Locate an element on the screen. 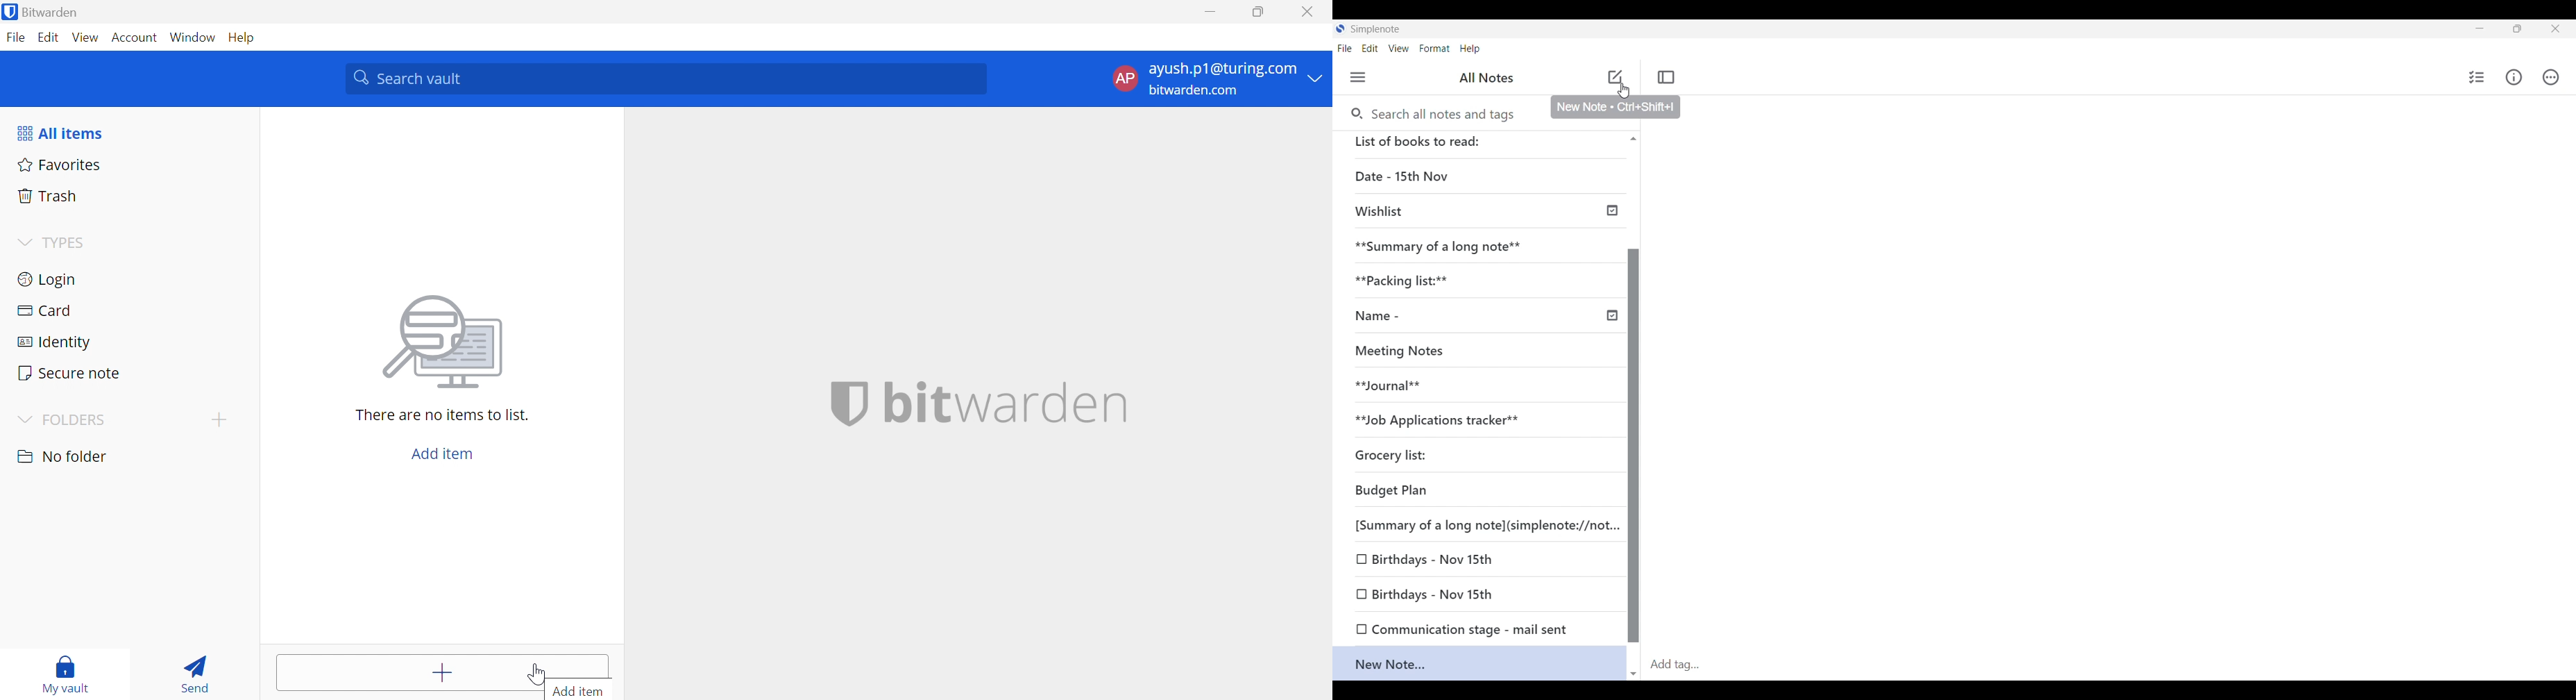  Add folder is located at coordinates (223, 419).